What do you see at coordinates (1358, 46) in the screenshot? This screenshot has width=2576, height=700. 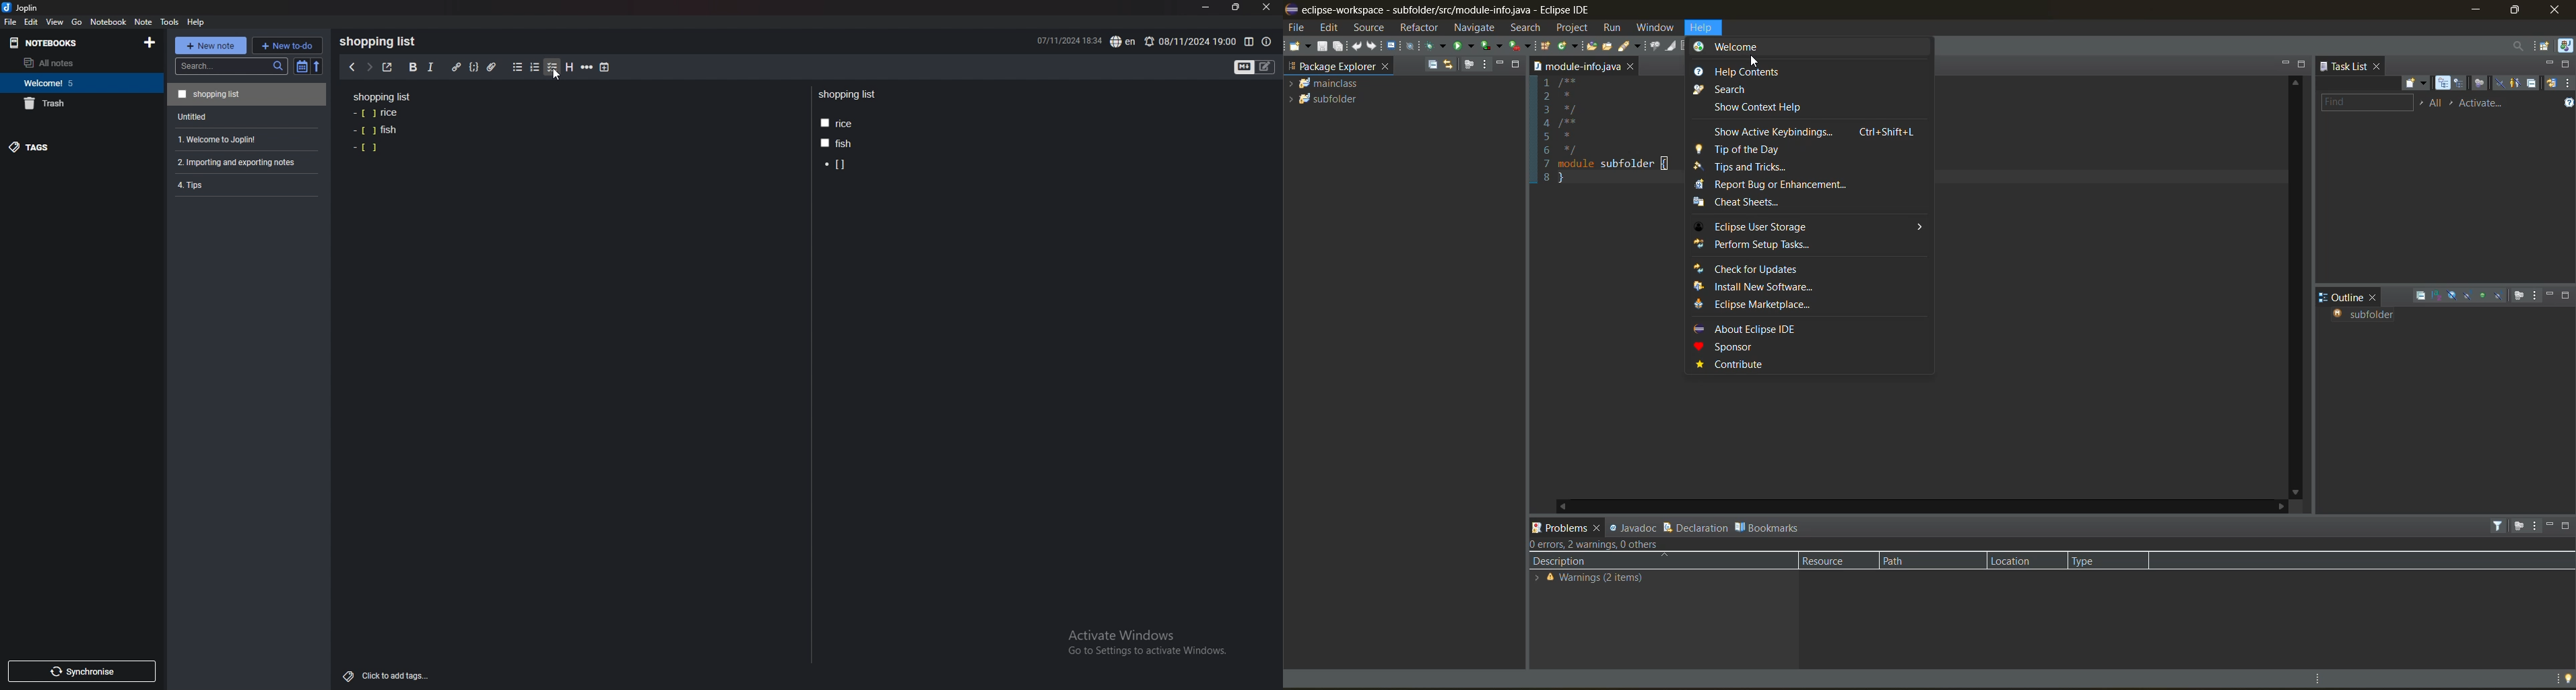 I see `undo` at bounding box center [1358, 46].